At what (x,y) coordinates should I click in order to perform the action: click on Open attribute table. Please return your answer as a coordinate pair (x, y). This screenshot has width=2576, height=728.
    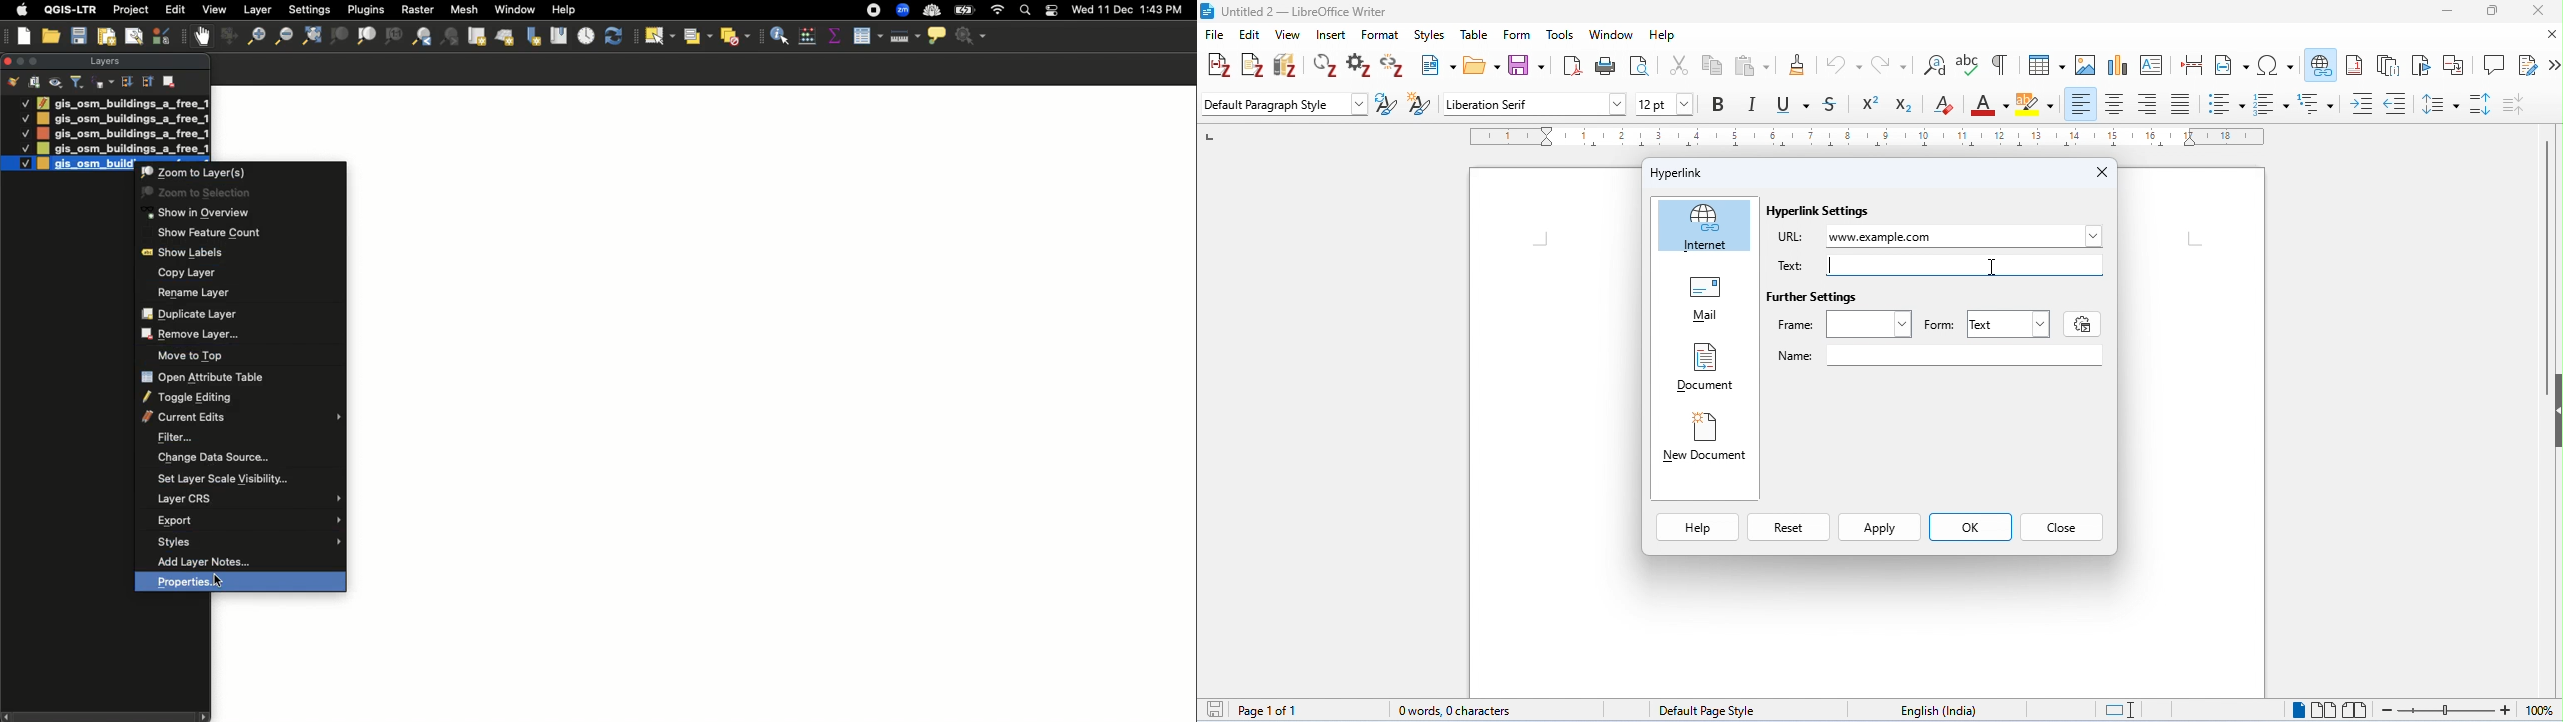
    Looking at the image, I should click on (240, 376).